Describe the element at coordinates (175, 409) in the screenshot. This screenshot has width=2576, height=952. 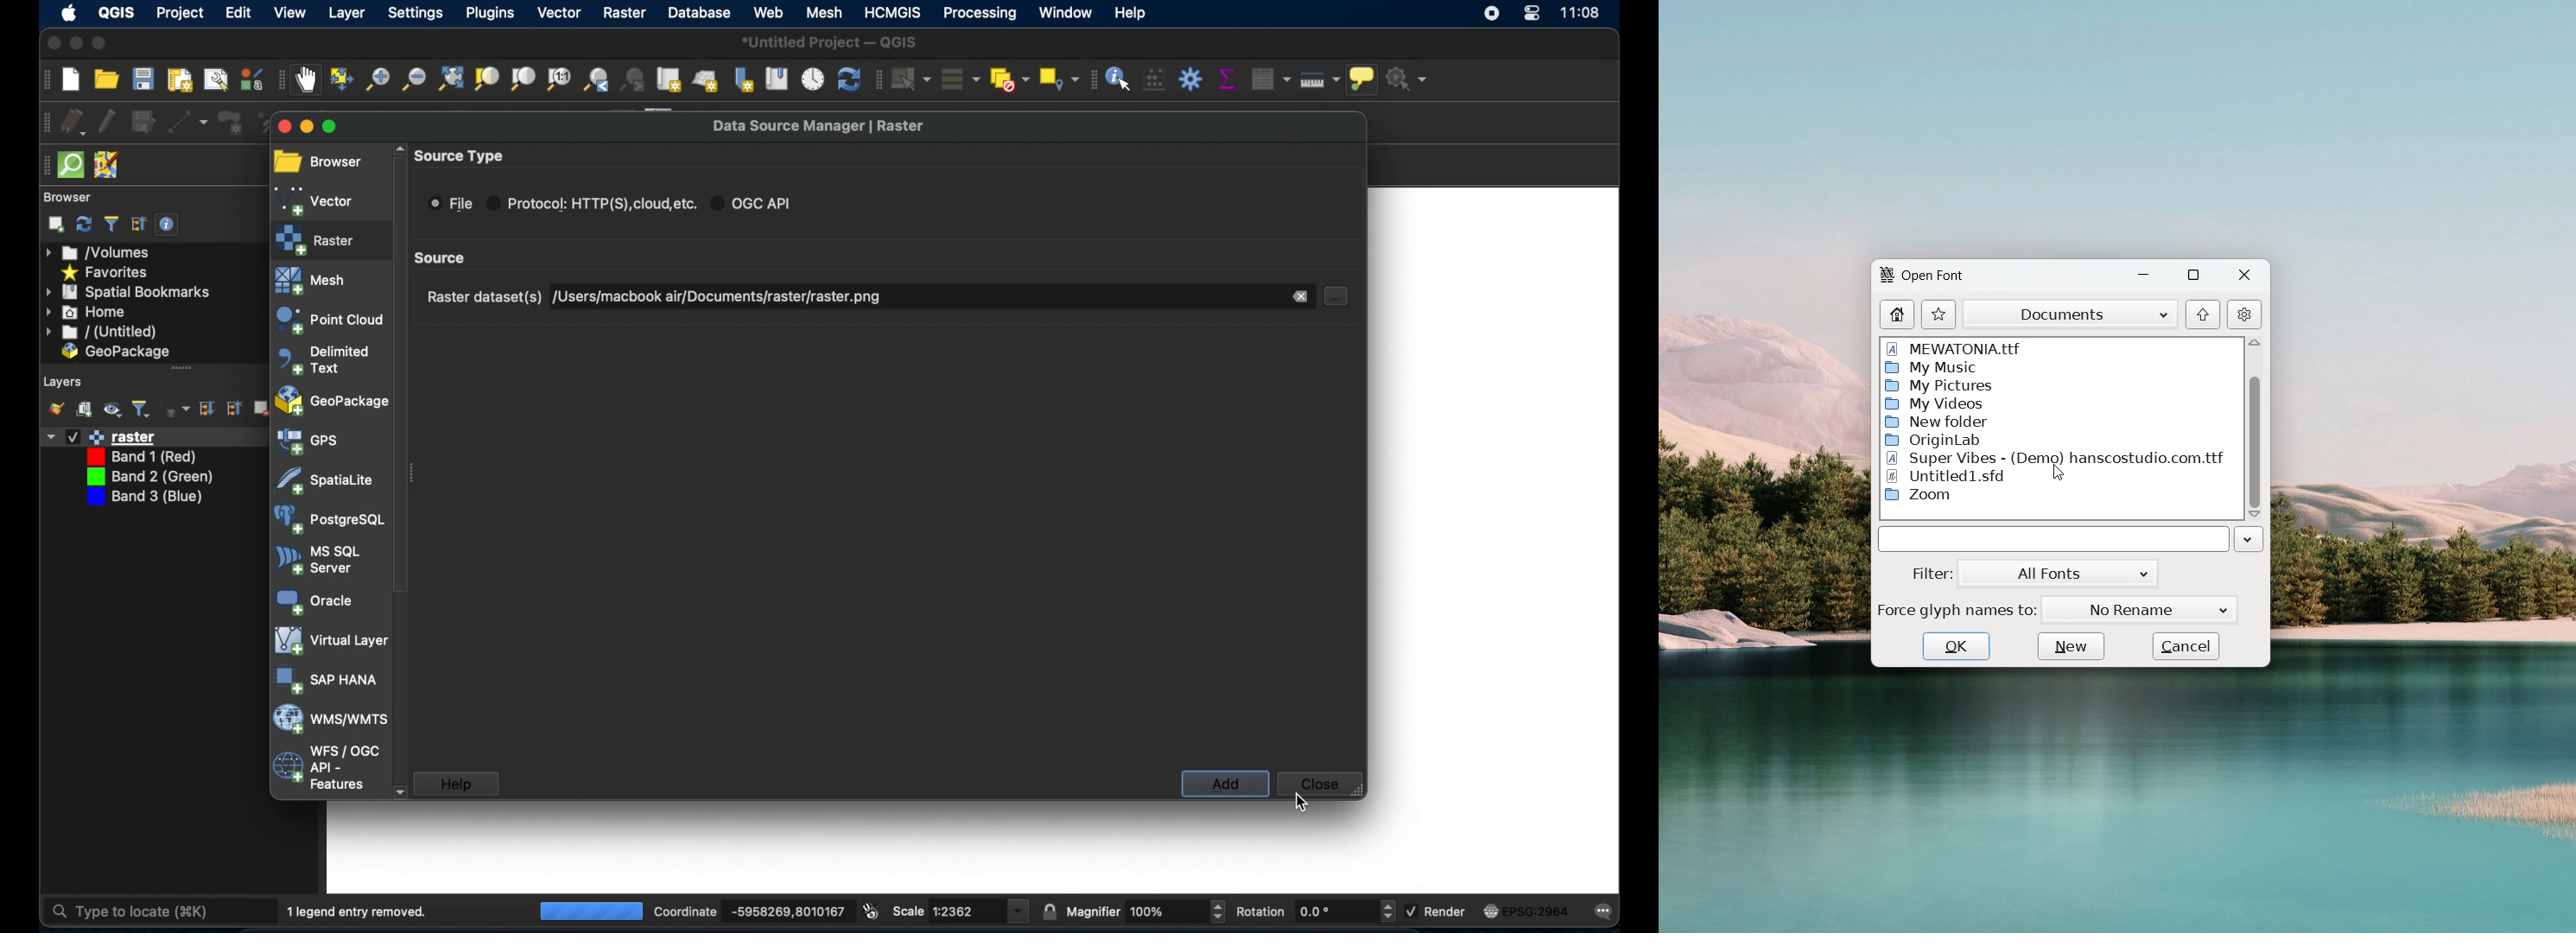
I see `filter layer by expression` at that location.